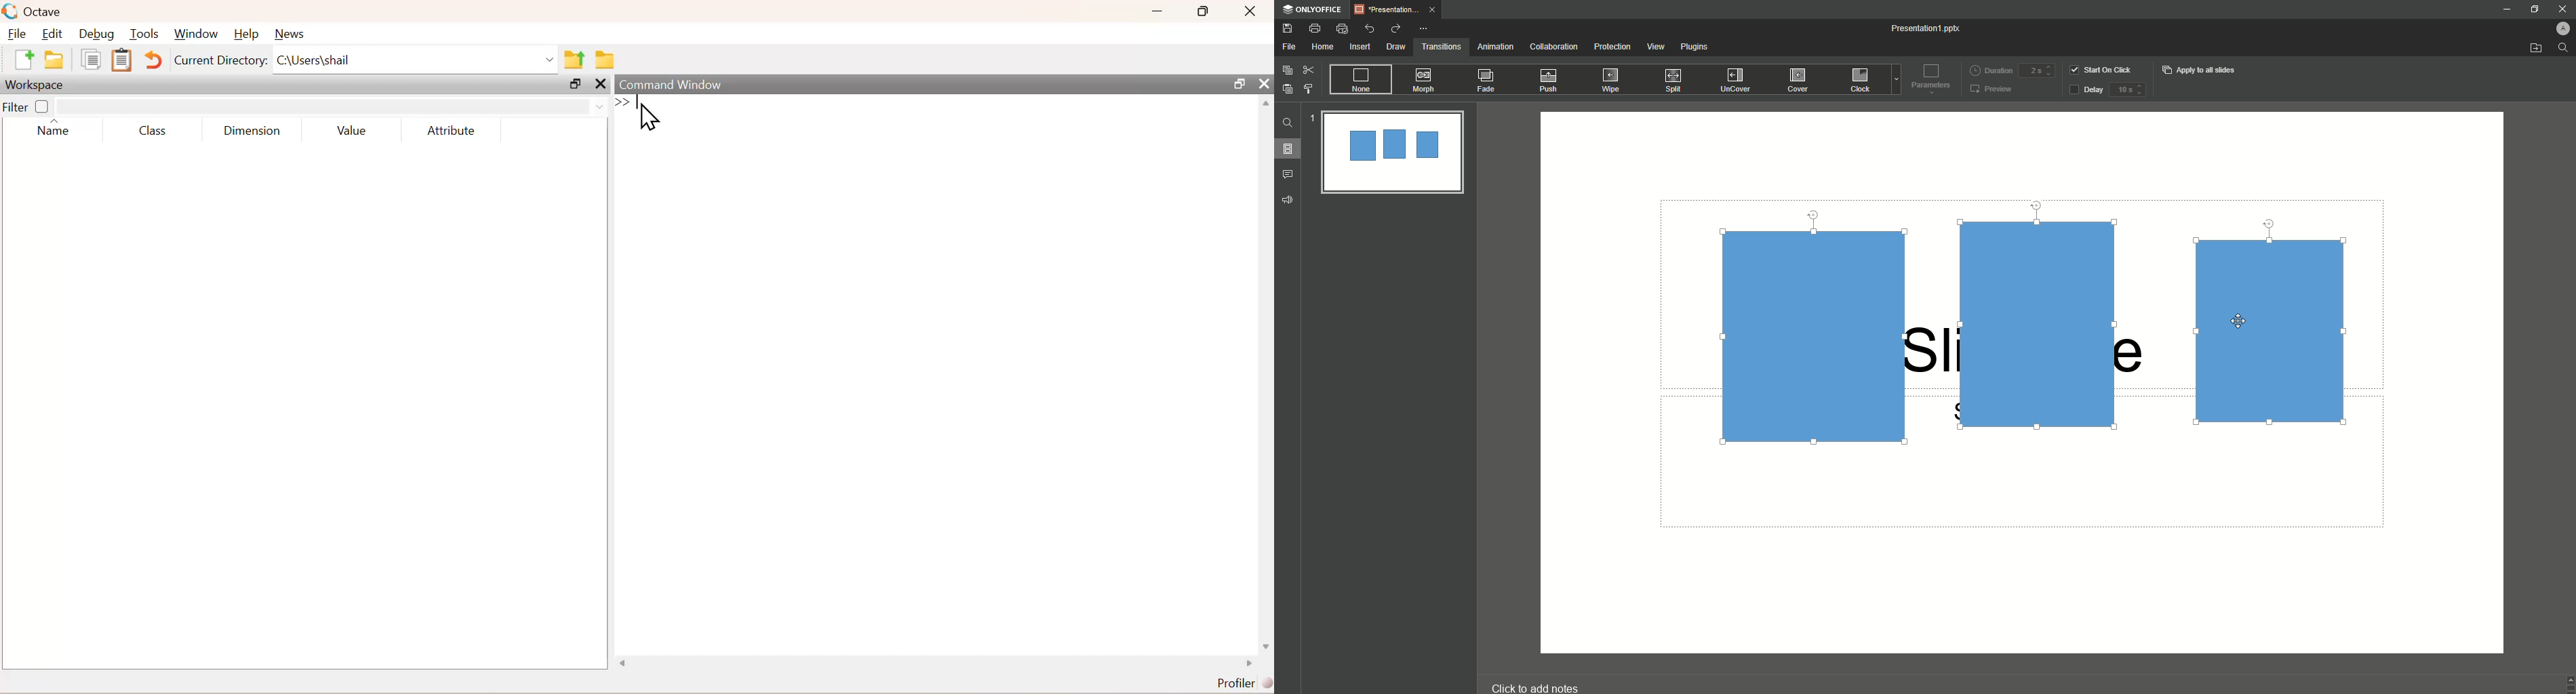 The width and height of the screenshot is (2576, 700). What do you see at coordinates (1487, 83) in the screenshot?
I see `Fade` at bounding box center [1487, 83].